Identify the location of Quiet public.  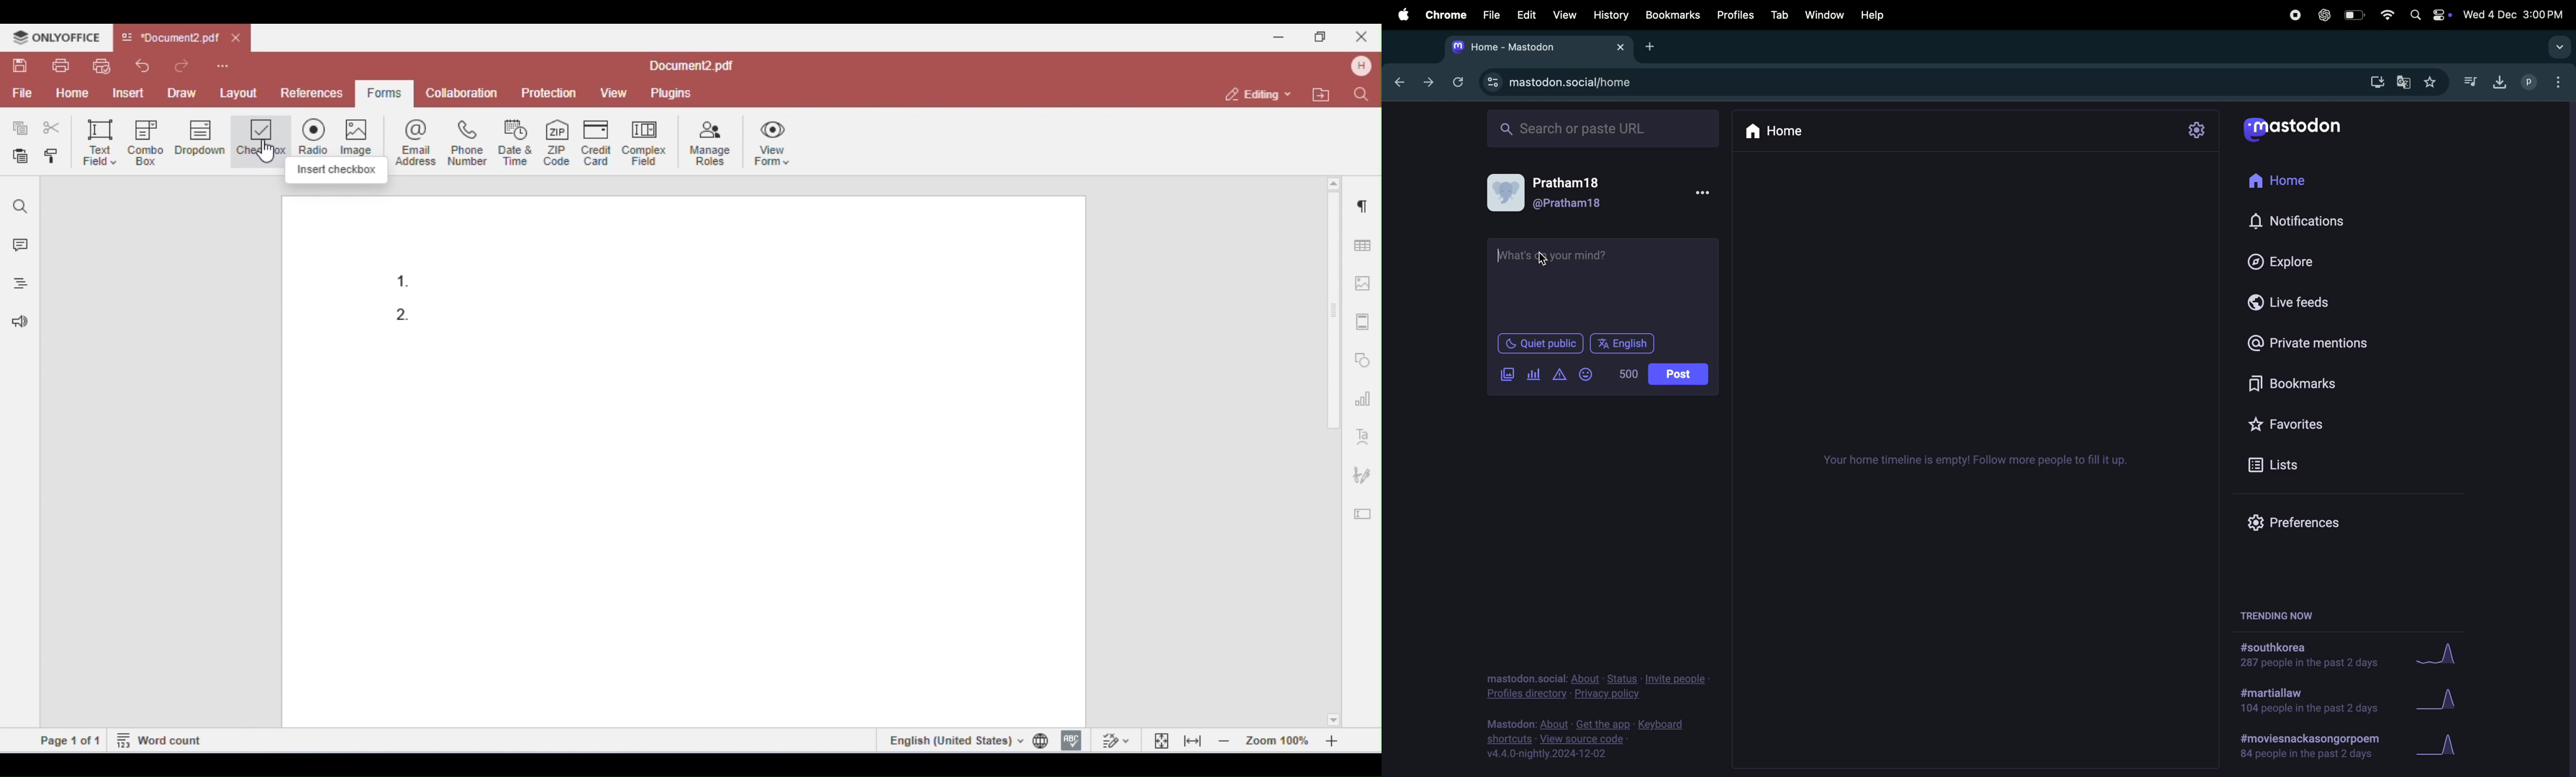
(1539, 343).